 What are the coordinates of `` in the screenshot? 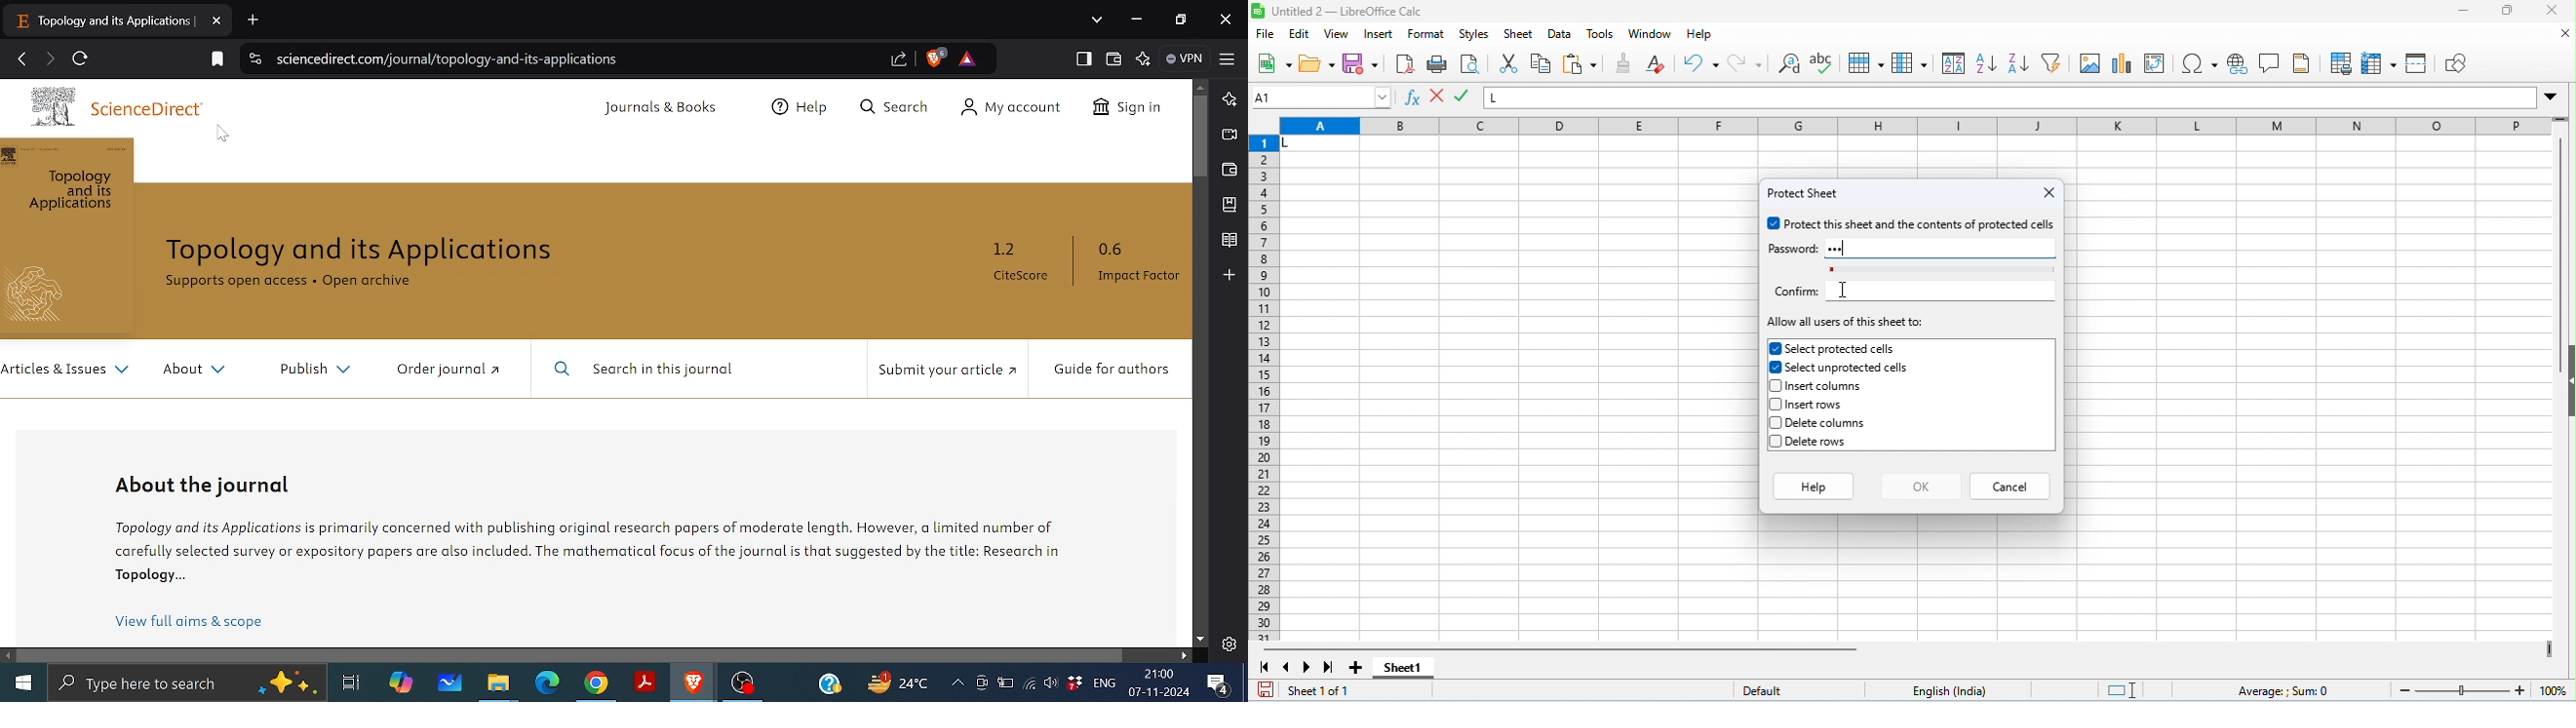 It's located at (1229, 133).